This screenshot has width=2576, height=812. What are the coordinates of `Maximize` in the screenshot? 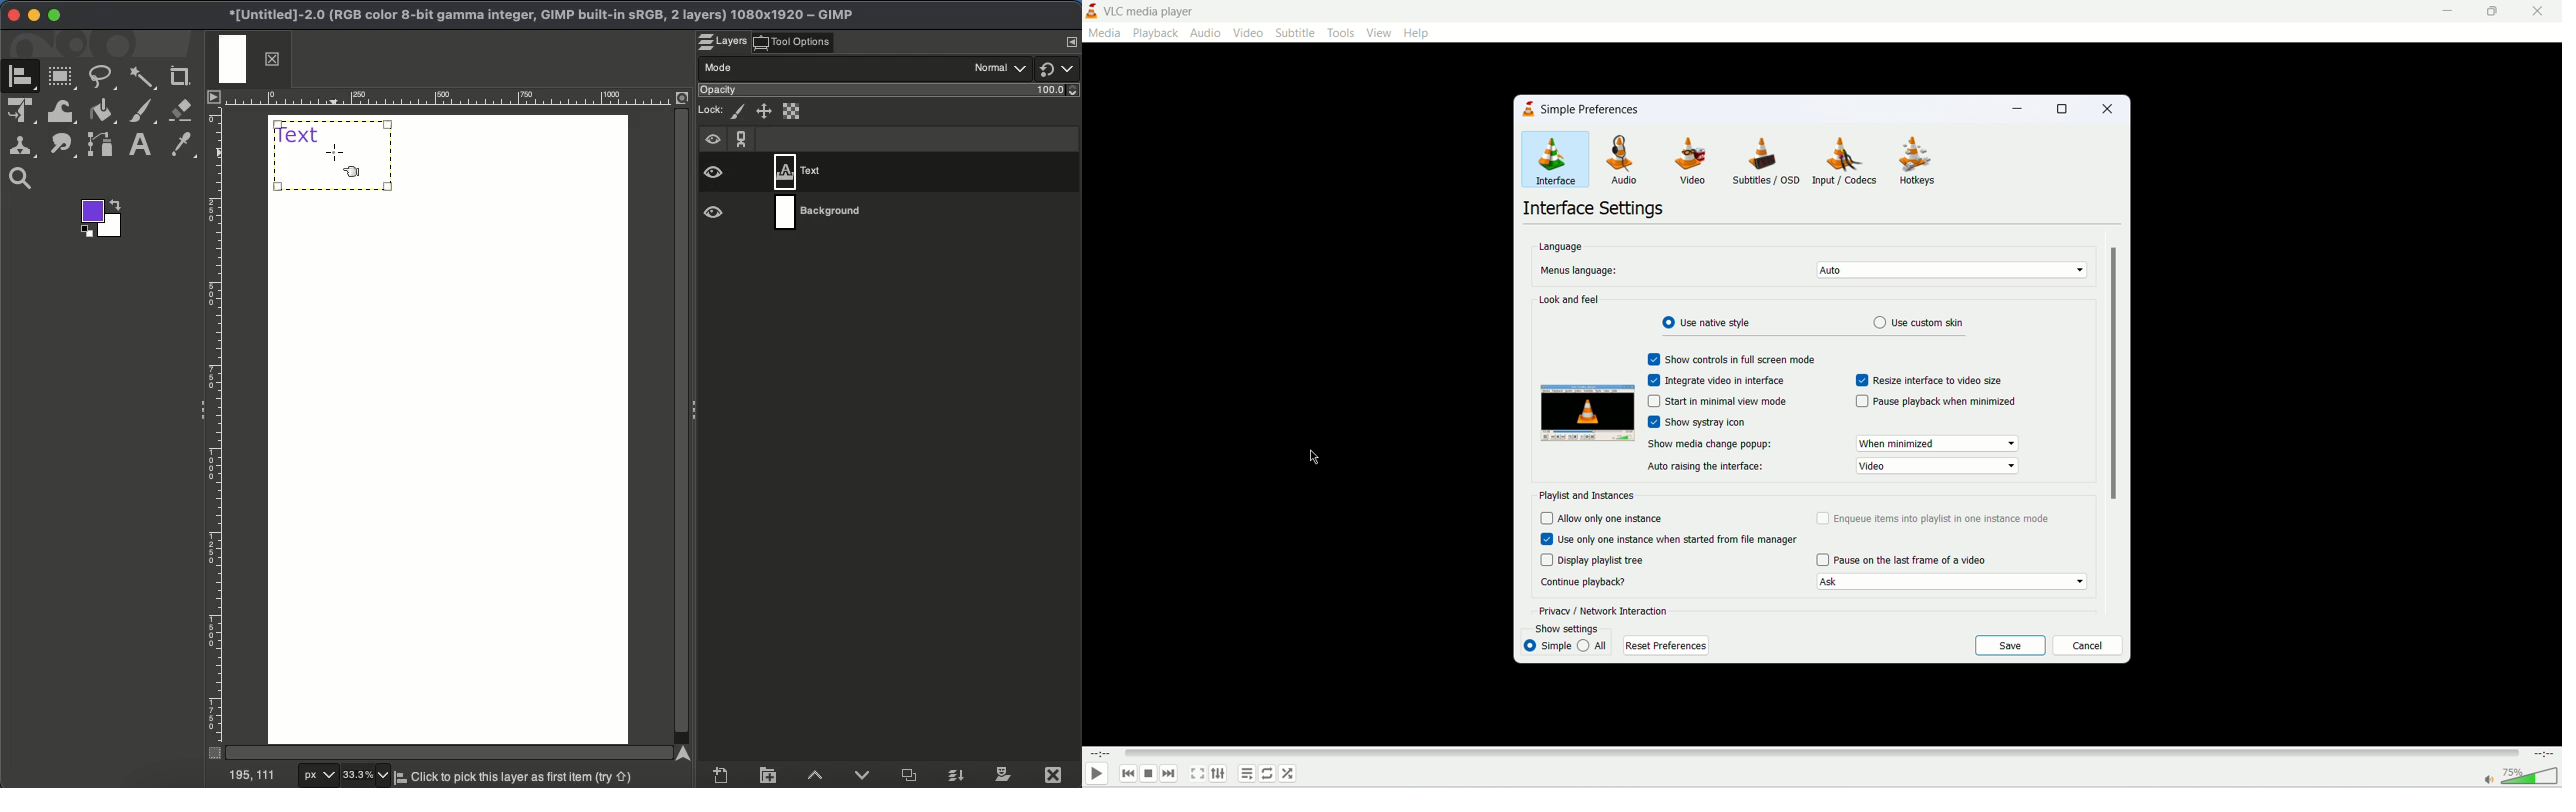 It's located at (54, 16).